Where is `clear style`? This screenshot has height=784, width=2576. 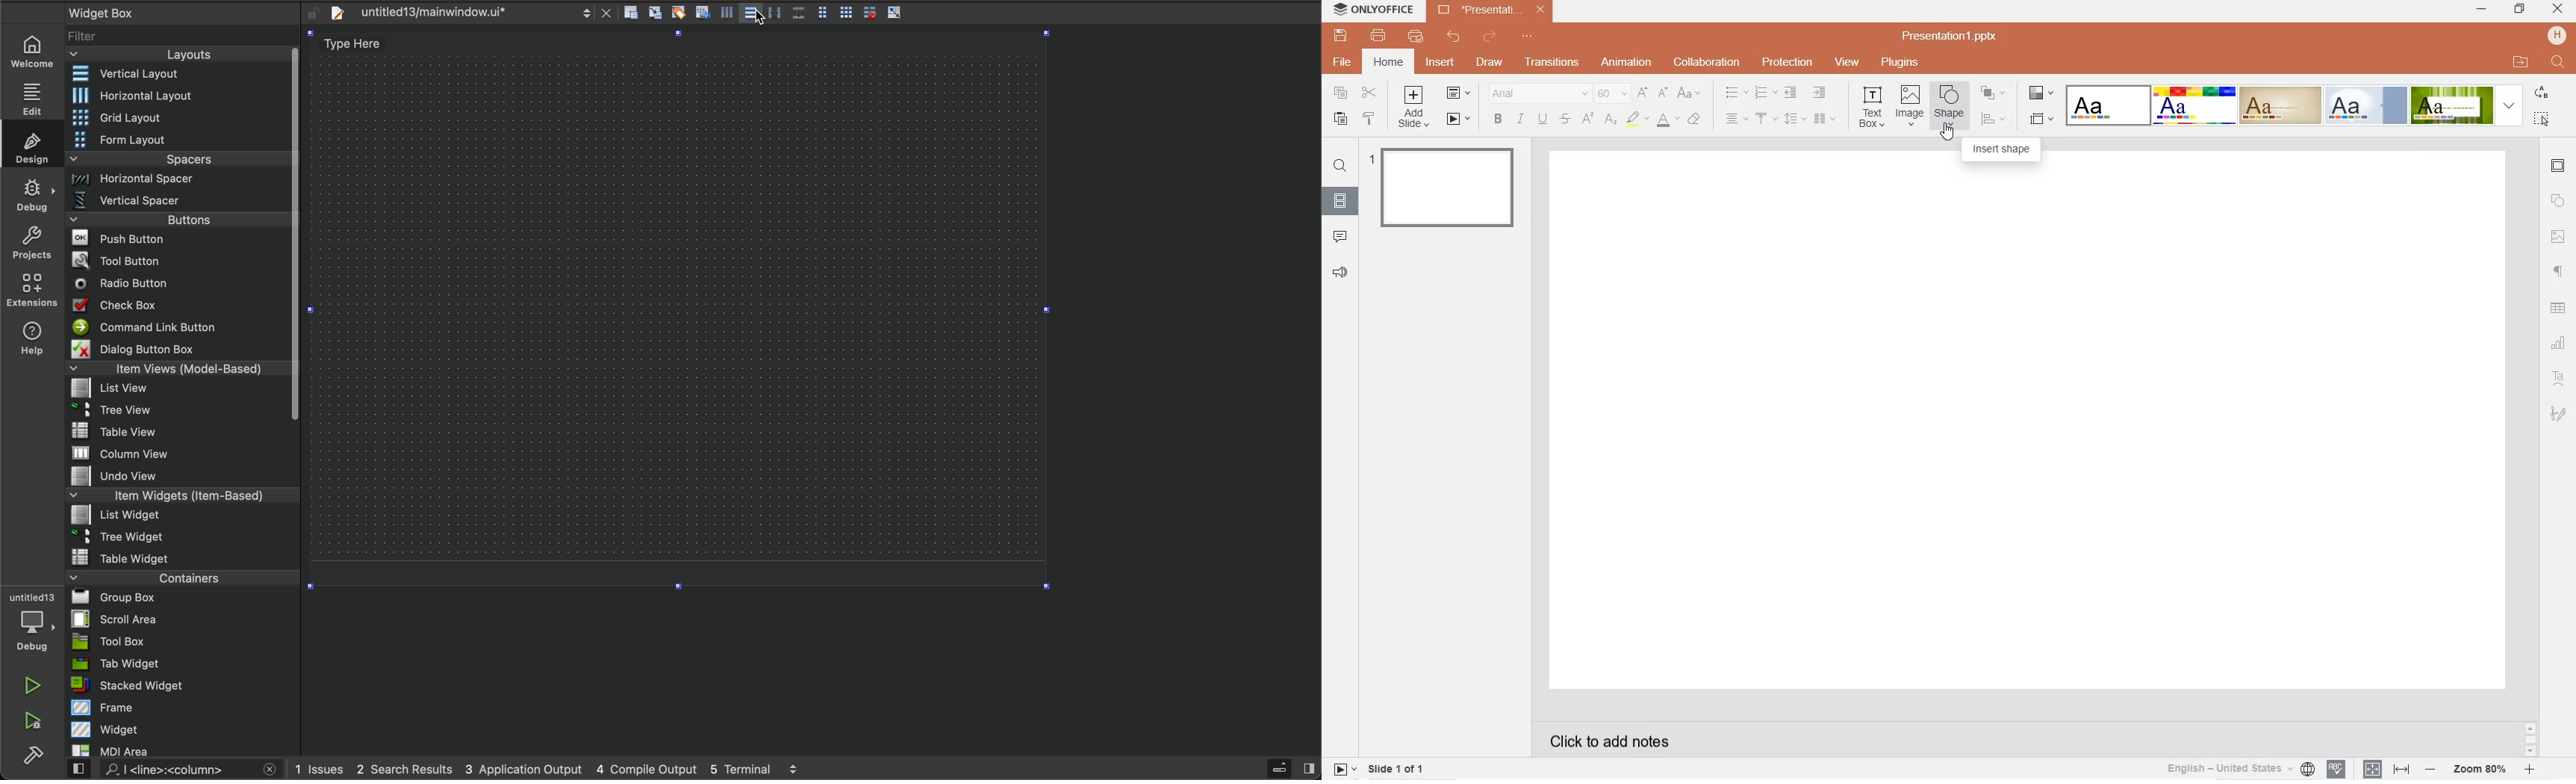 clear style is located at coordinates (1696, 120).